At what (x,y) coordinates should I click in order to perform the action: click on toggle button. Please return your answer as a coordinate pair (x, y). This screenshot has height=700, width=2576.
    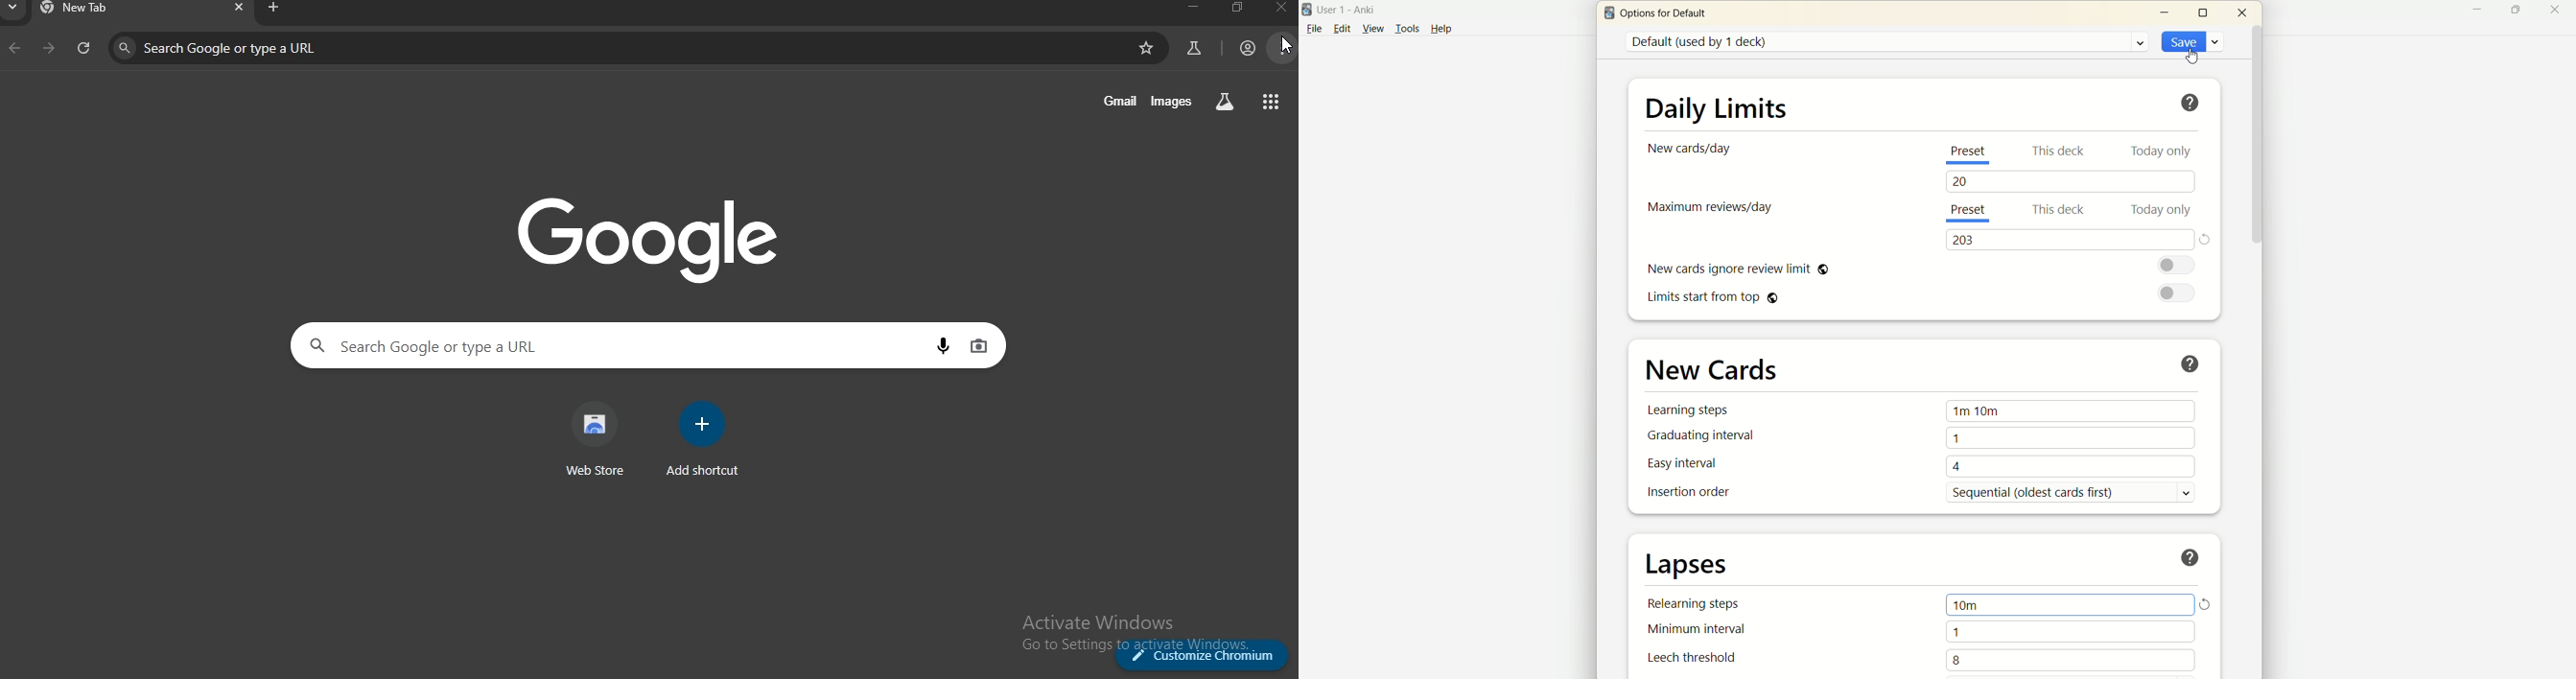
    Looking at the image, I should click on (2179, 266).